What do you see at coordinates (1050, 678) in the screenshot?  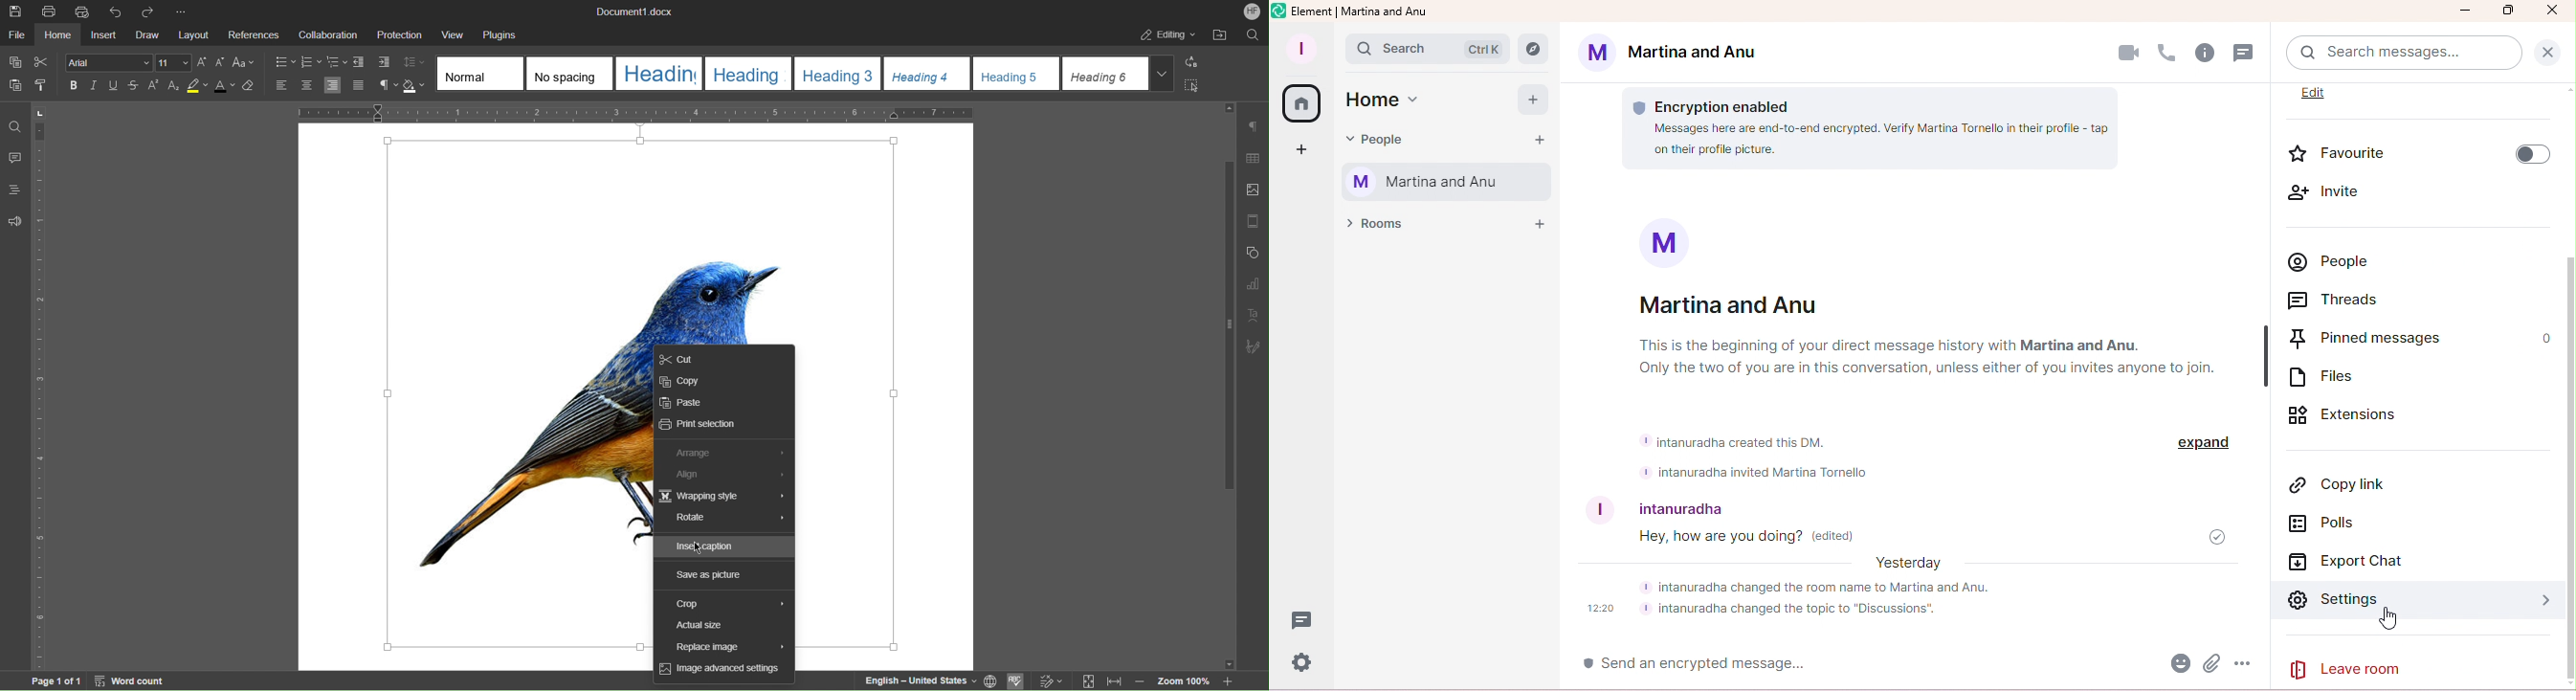 I see `Track changes` at bounding box center [1050, 678].